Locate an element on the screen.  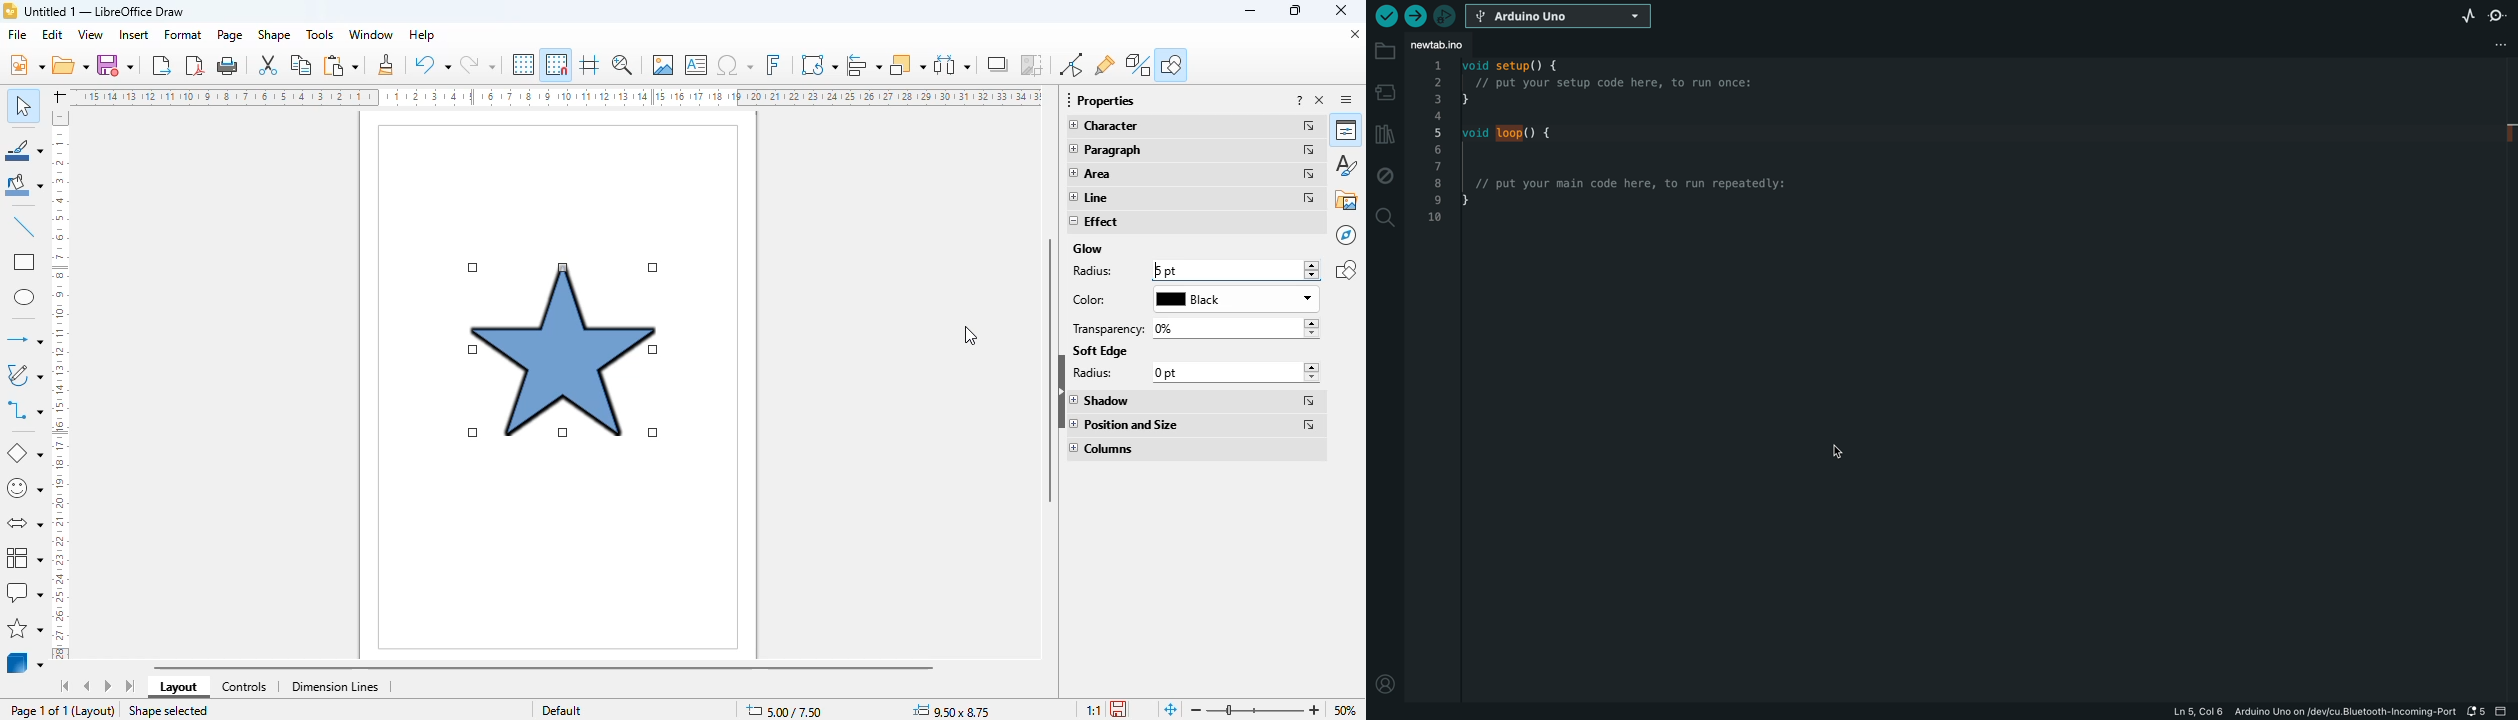
hide is located at coordinates (1060, 392).